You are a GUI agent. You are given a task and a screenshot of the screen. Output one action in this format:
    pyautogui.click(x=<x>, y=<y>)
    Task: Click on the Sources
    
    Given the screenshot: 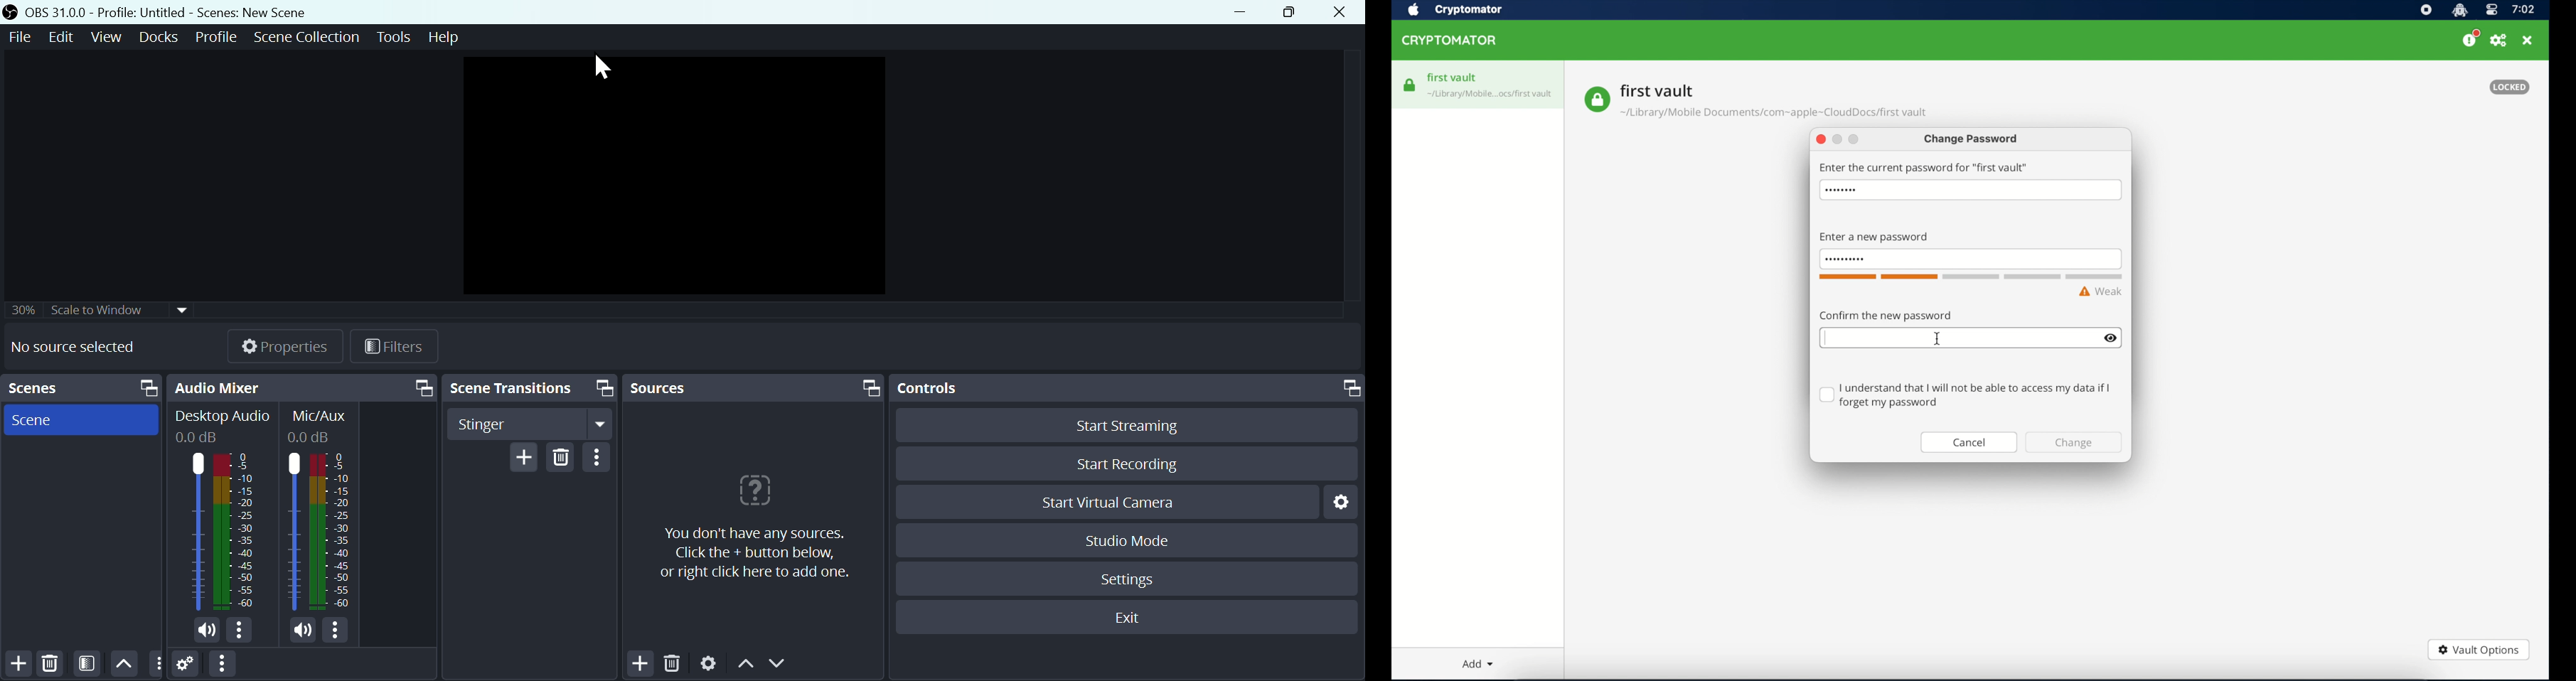 What is the action you would take?
    pyautogui.click(x=754, y=387)
    